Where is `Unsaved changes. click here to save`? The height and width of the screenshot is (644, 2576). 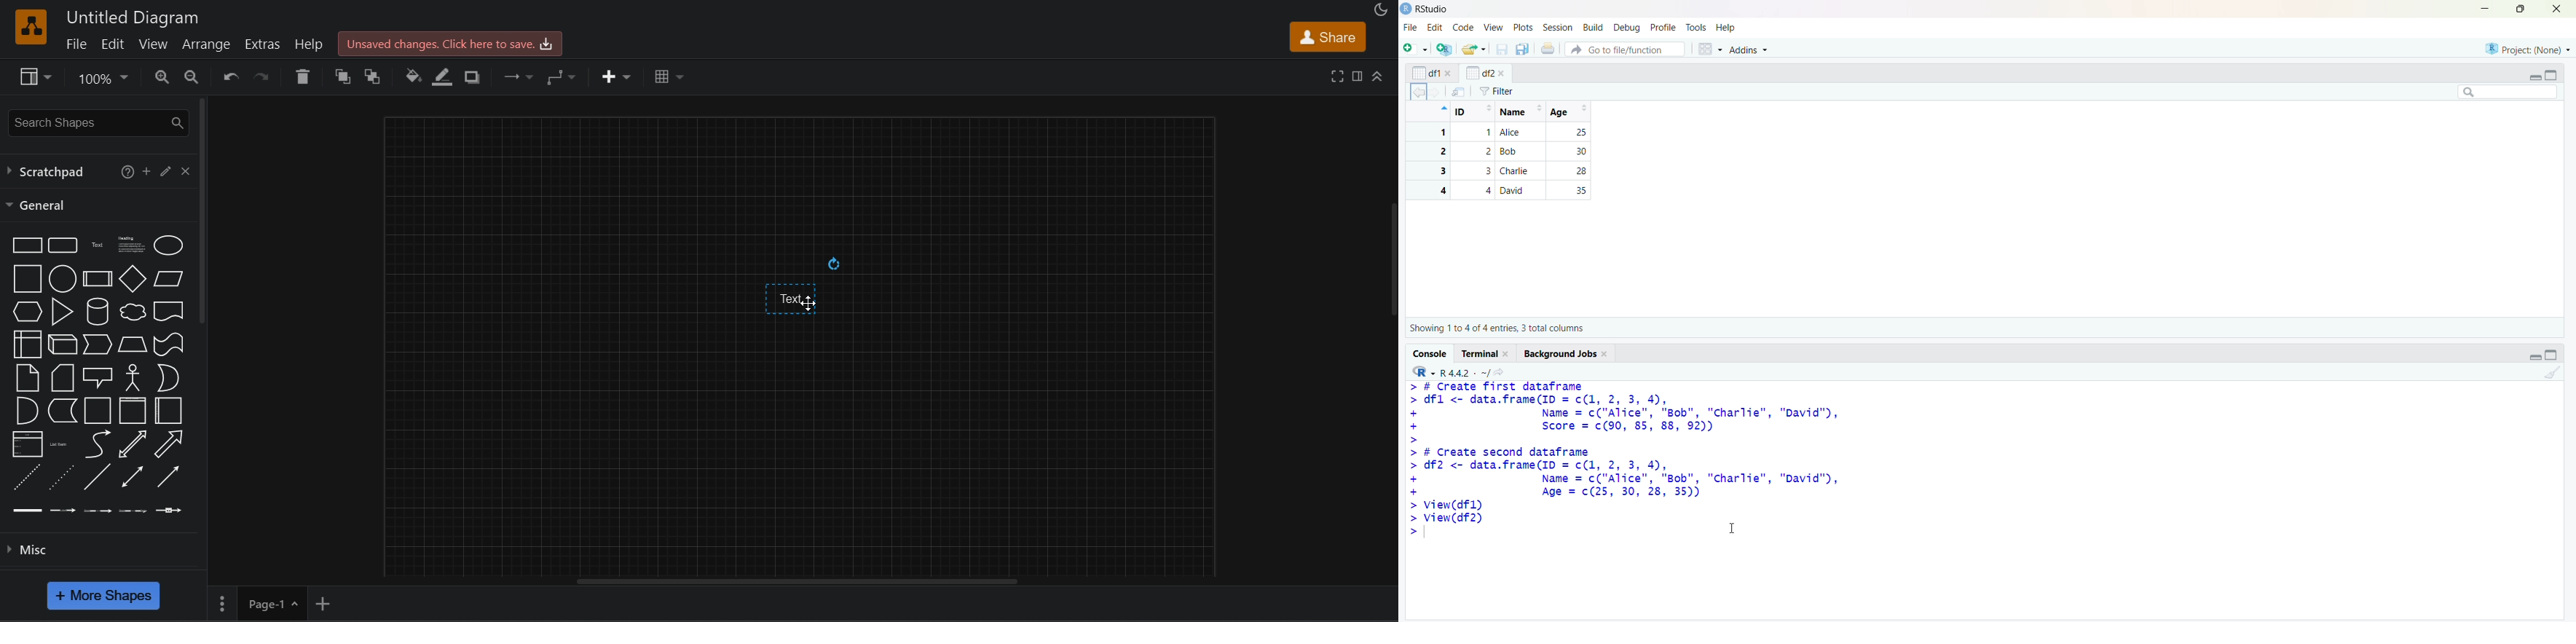 Unsaved changes. click here to save is located at coordinates (451, 44).